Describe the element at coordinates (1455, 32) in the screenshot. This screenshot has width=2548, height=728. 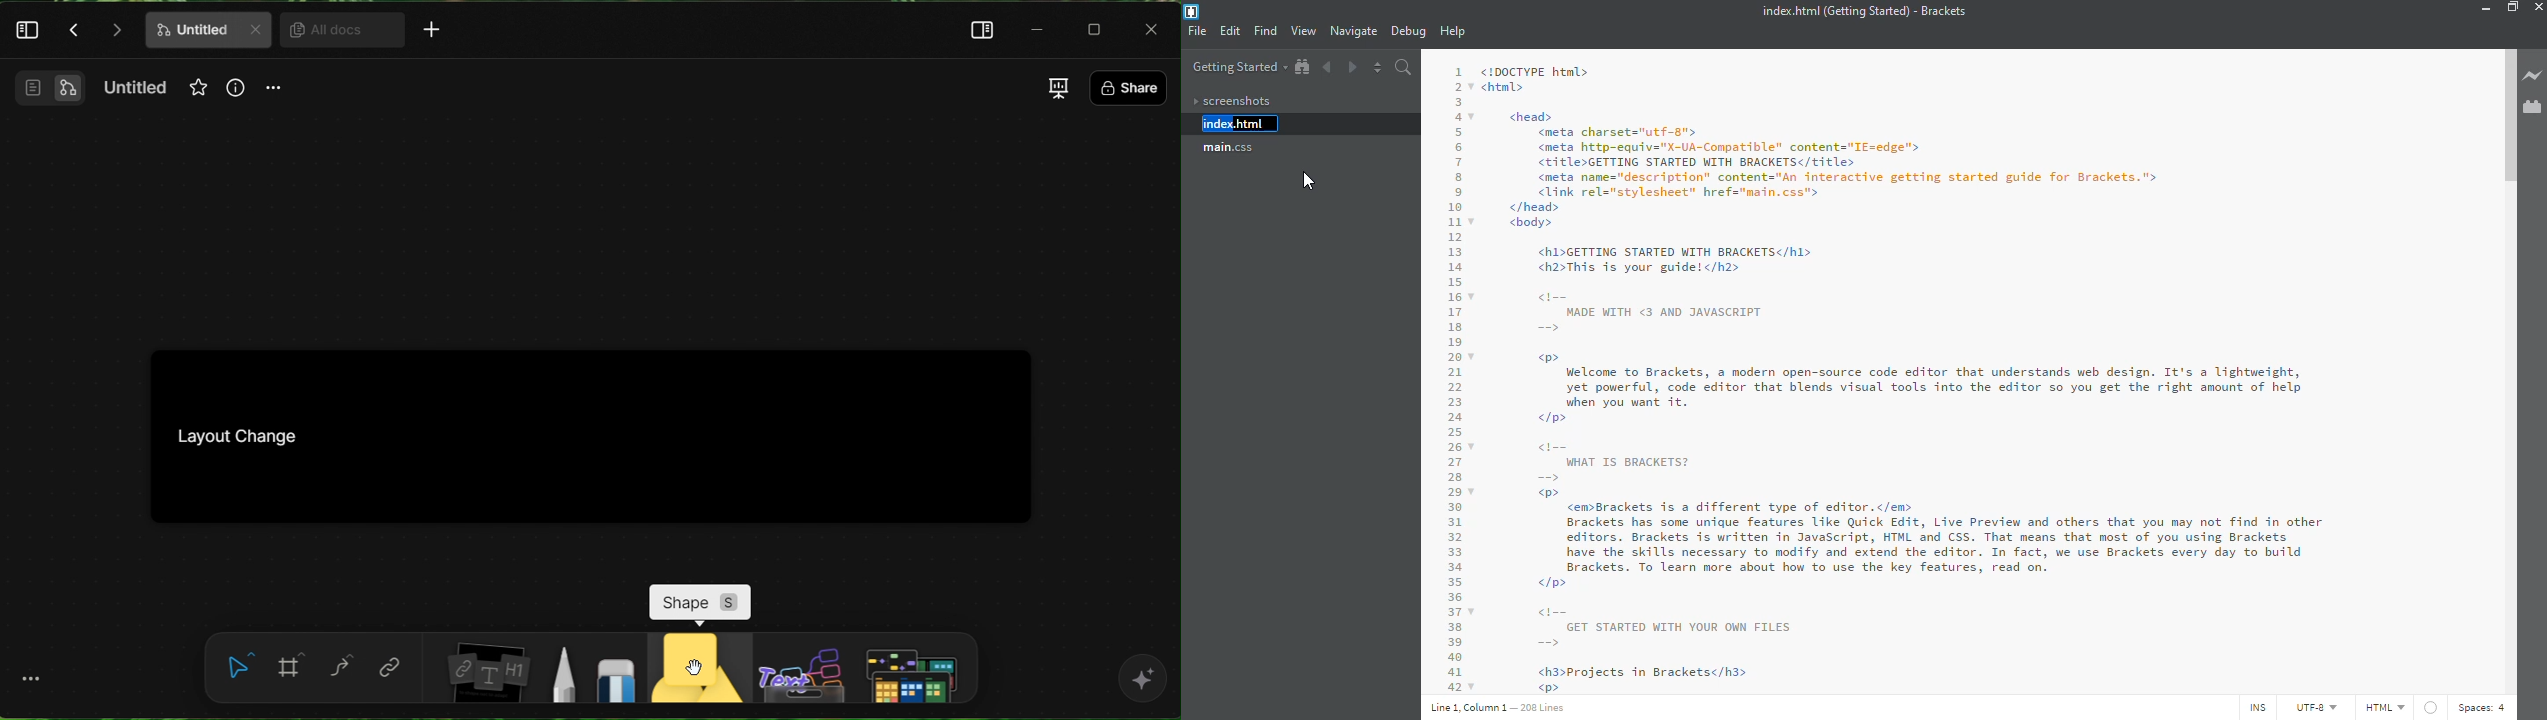
I see `help` at that location.